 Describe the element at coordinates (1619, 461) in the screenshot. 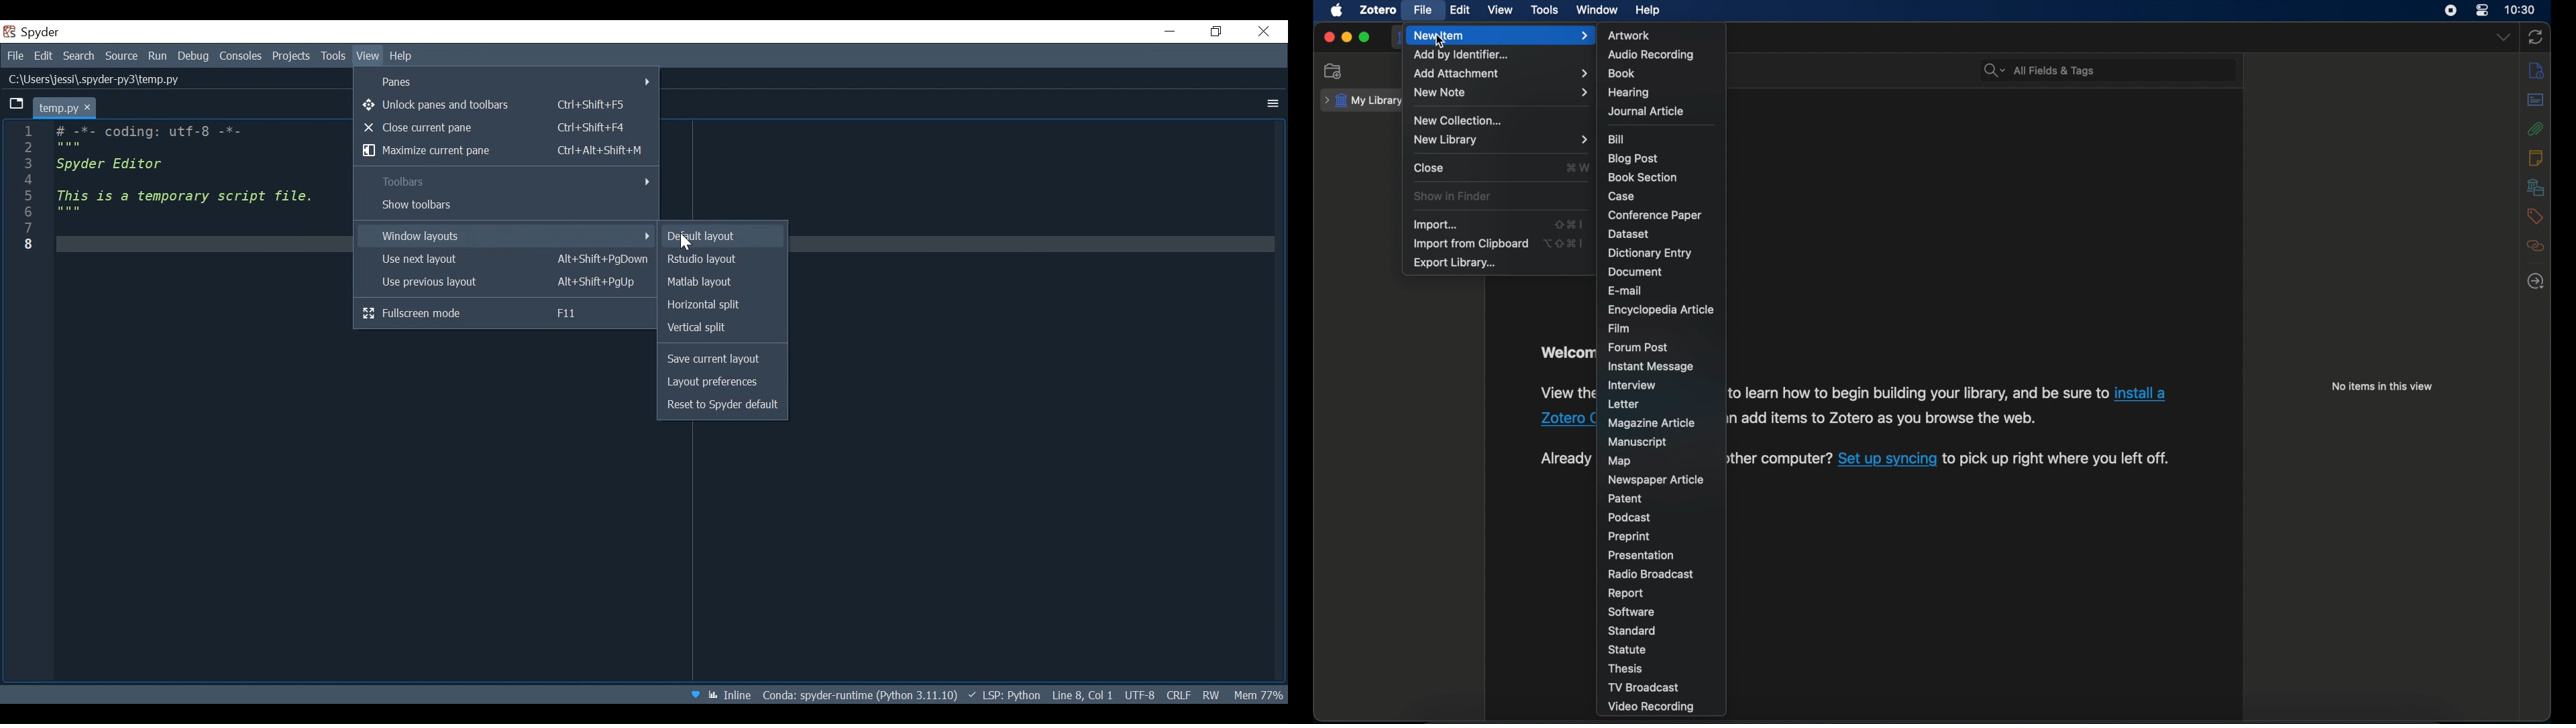

I see `map` at that location.